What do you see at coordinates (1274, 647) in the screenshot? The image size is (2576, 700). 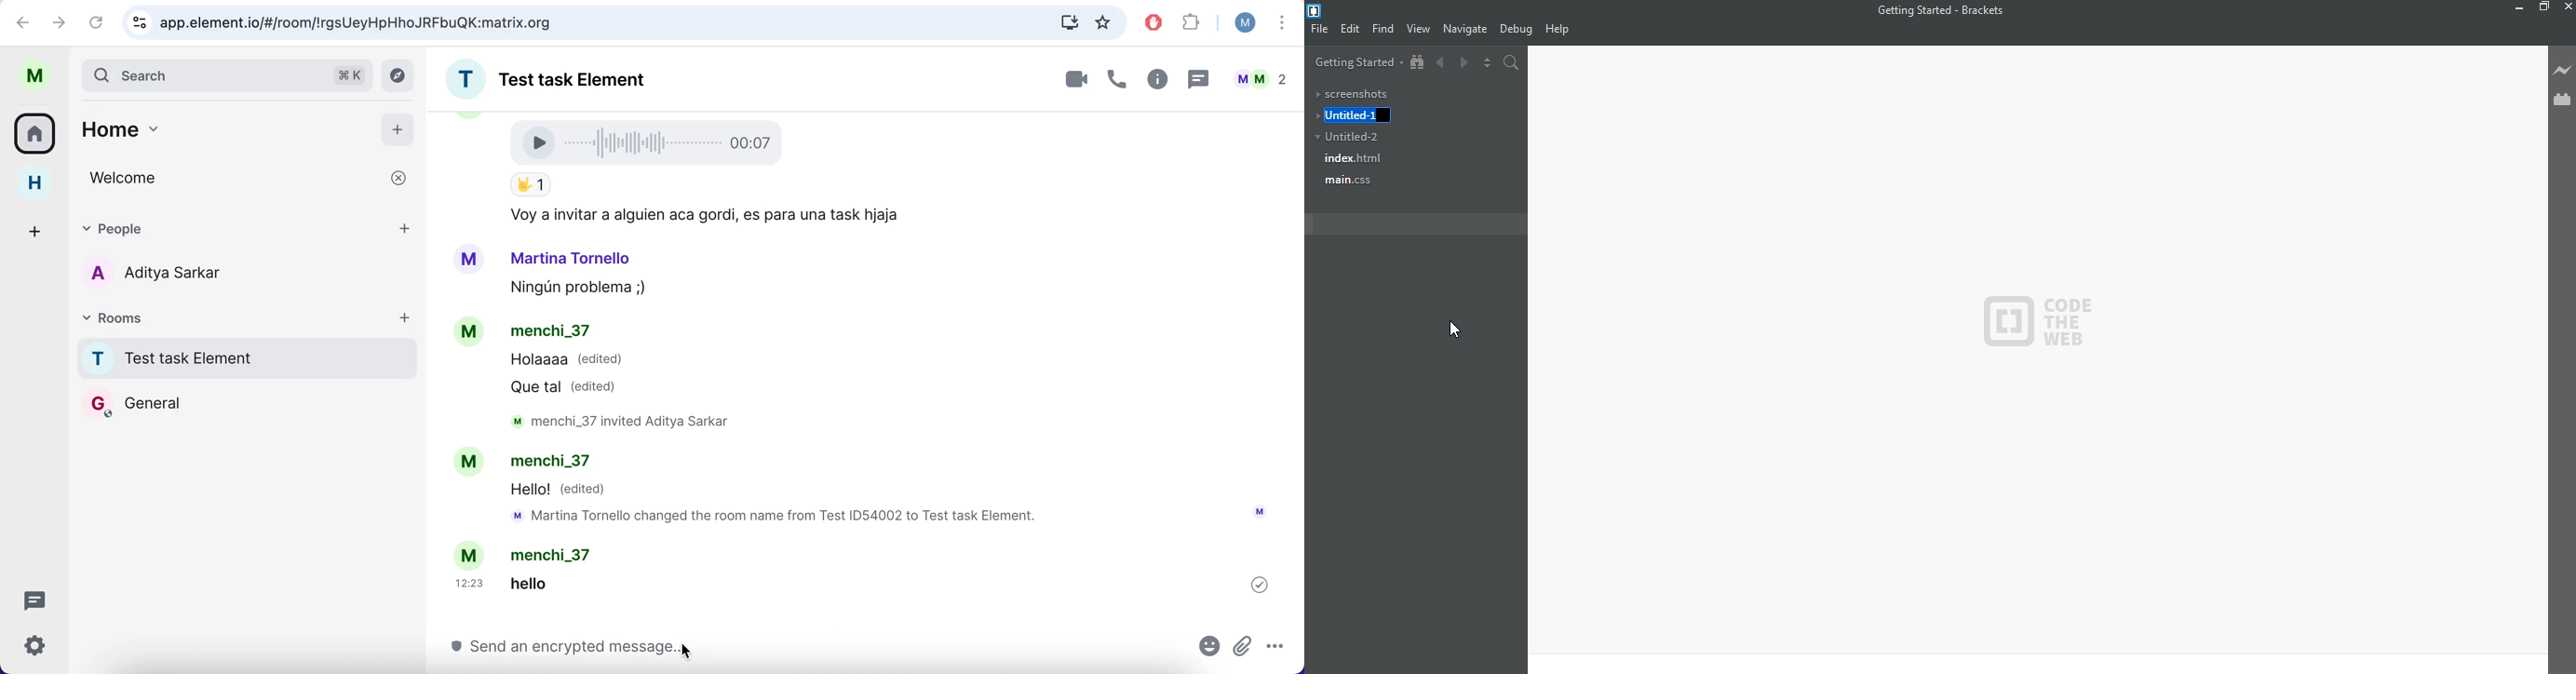 I see `more options` at bounding box center [1274, 647].